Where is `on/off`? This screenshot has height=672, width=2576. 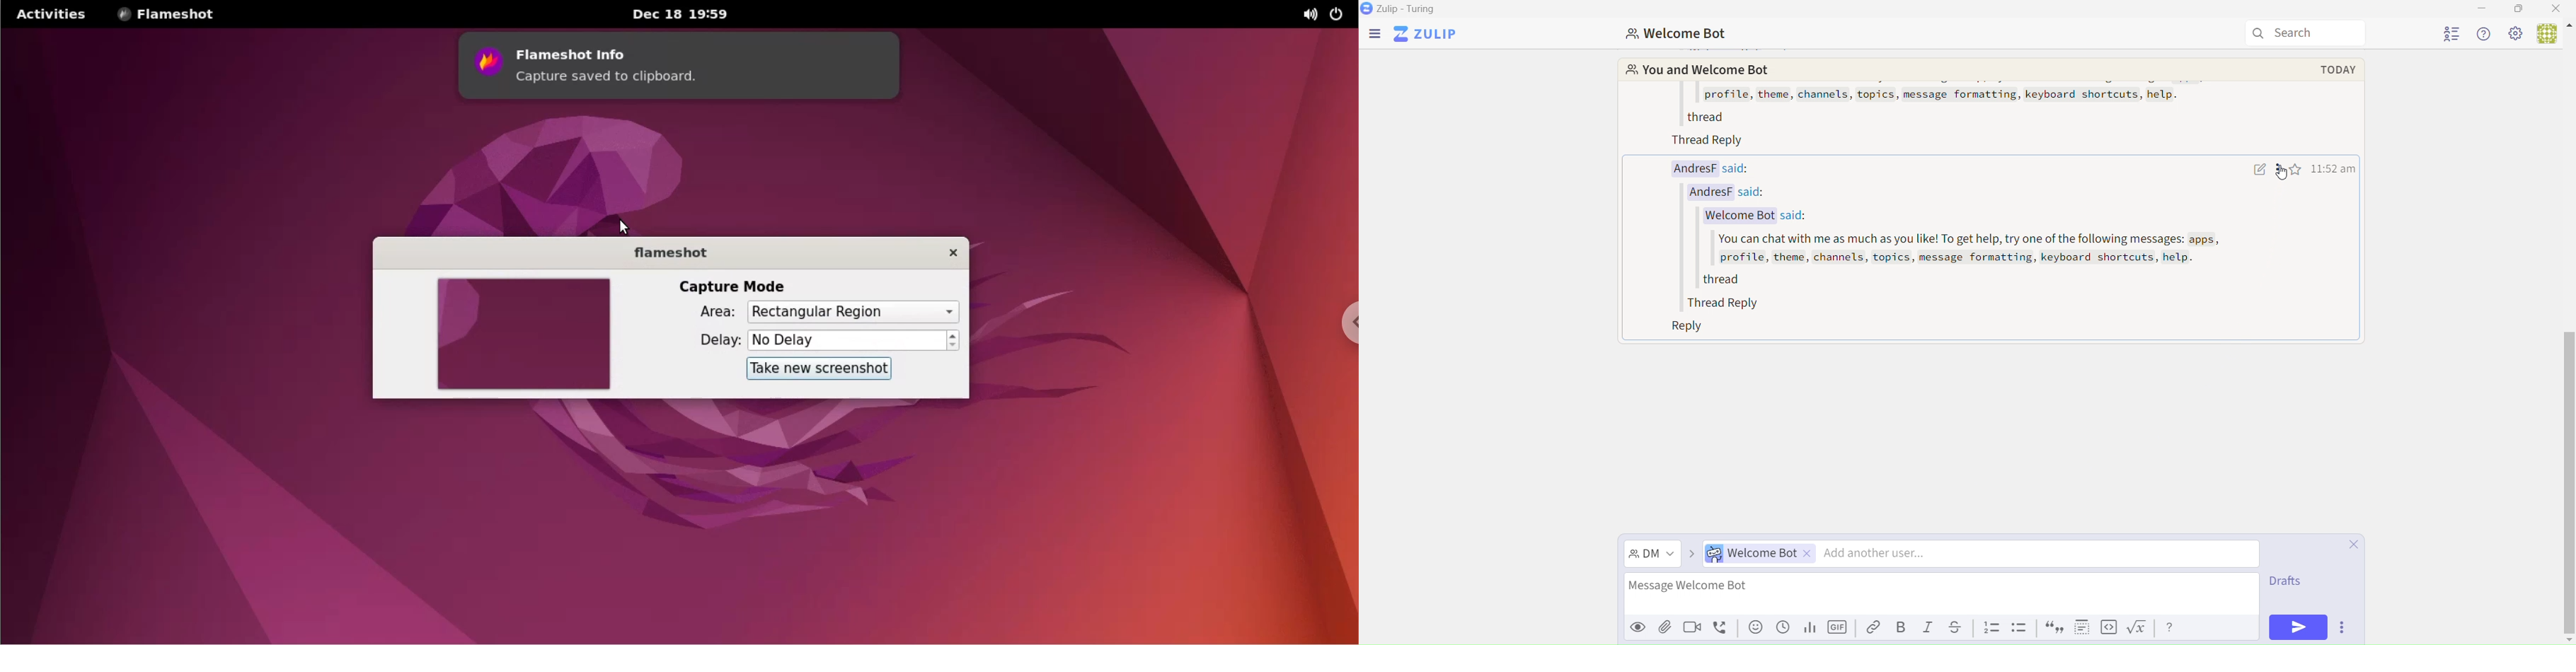
on/off is located at coordinates (1342, 13).